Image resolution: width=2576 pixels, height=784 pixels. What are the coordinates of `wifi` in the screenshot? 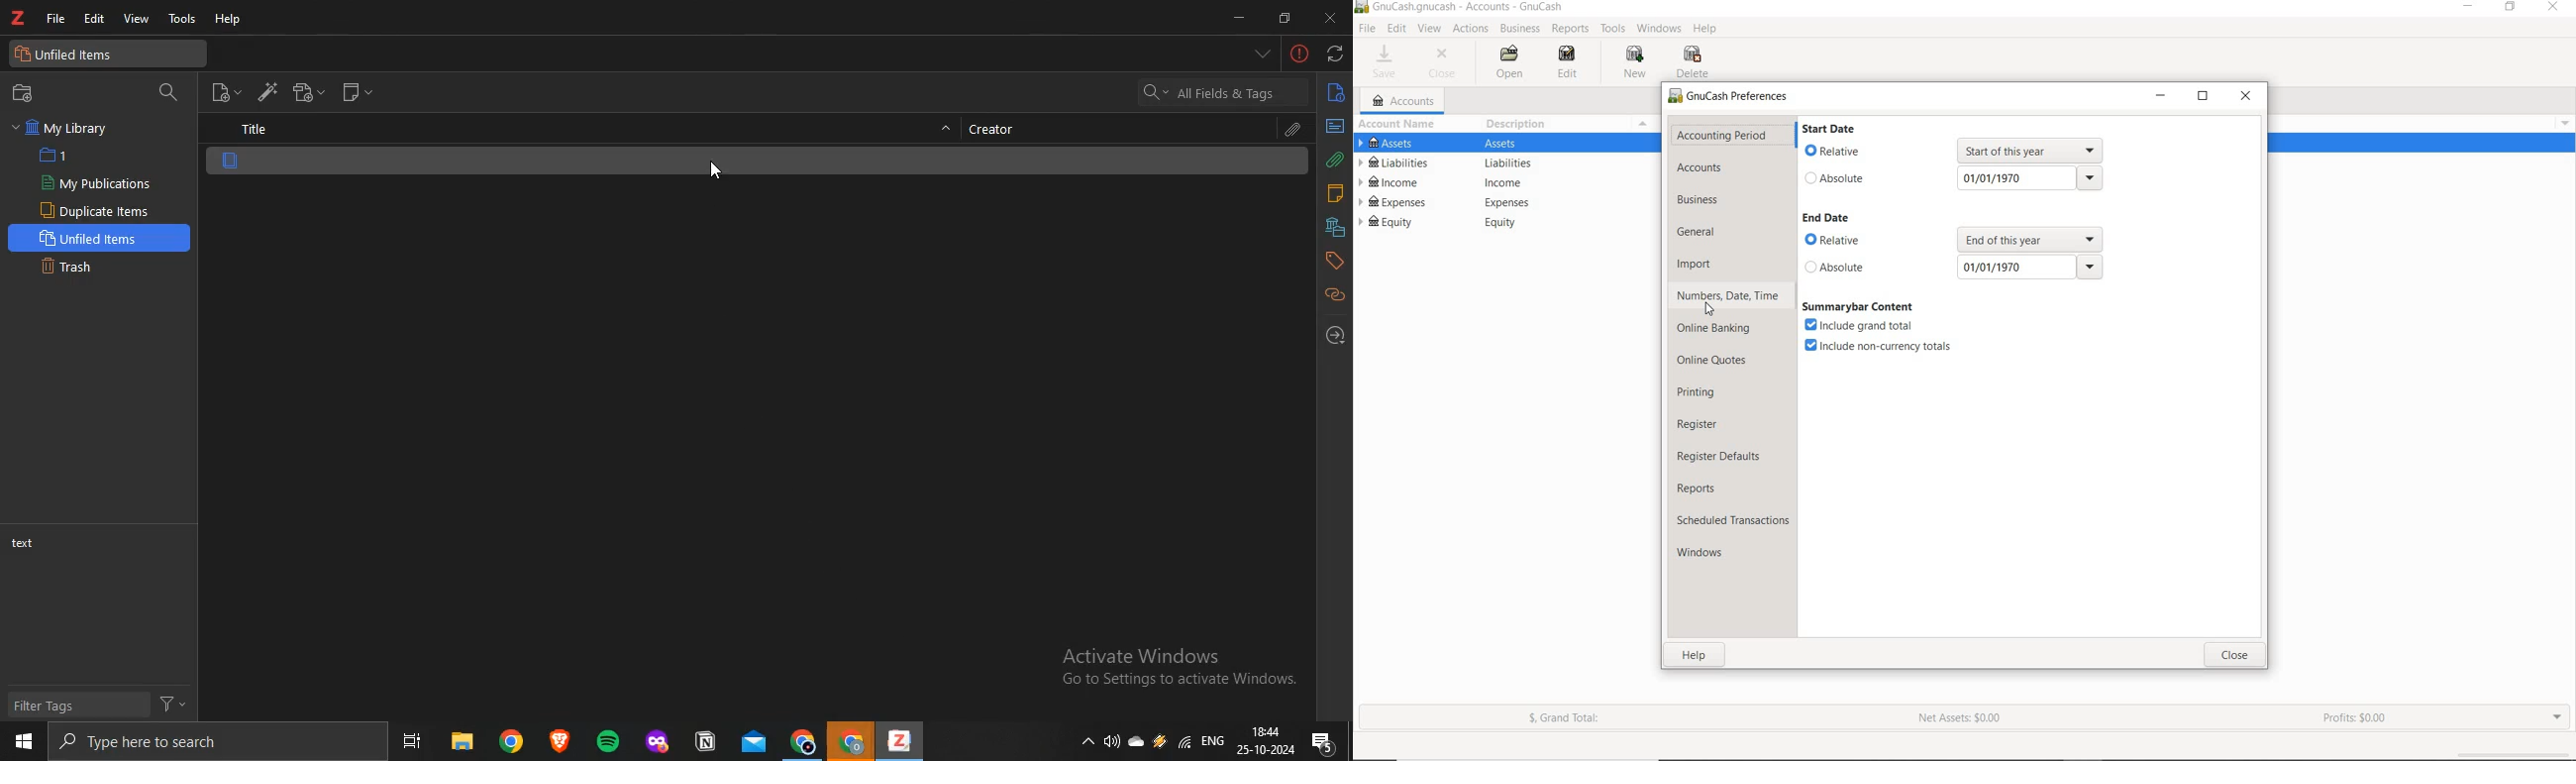 It's located at (1186, 742).